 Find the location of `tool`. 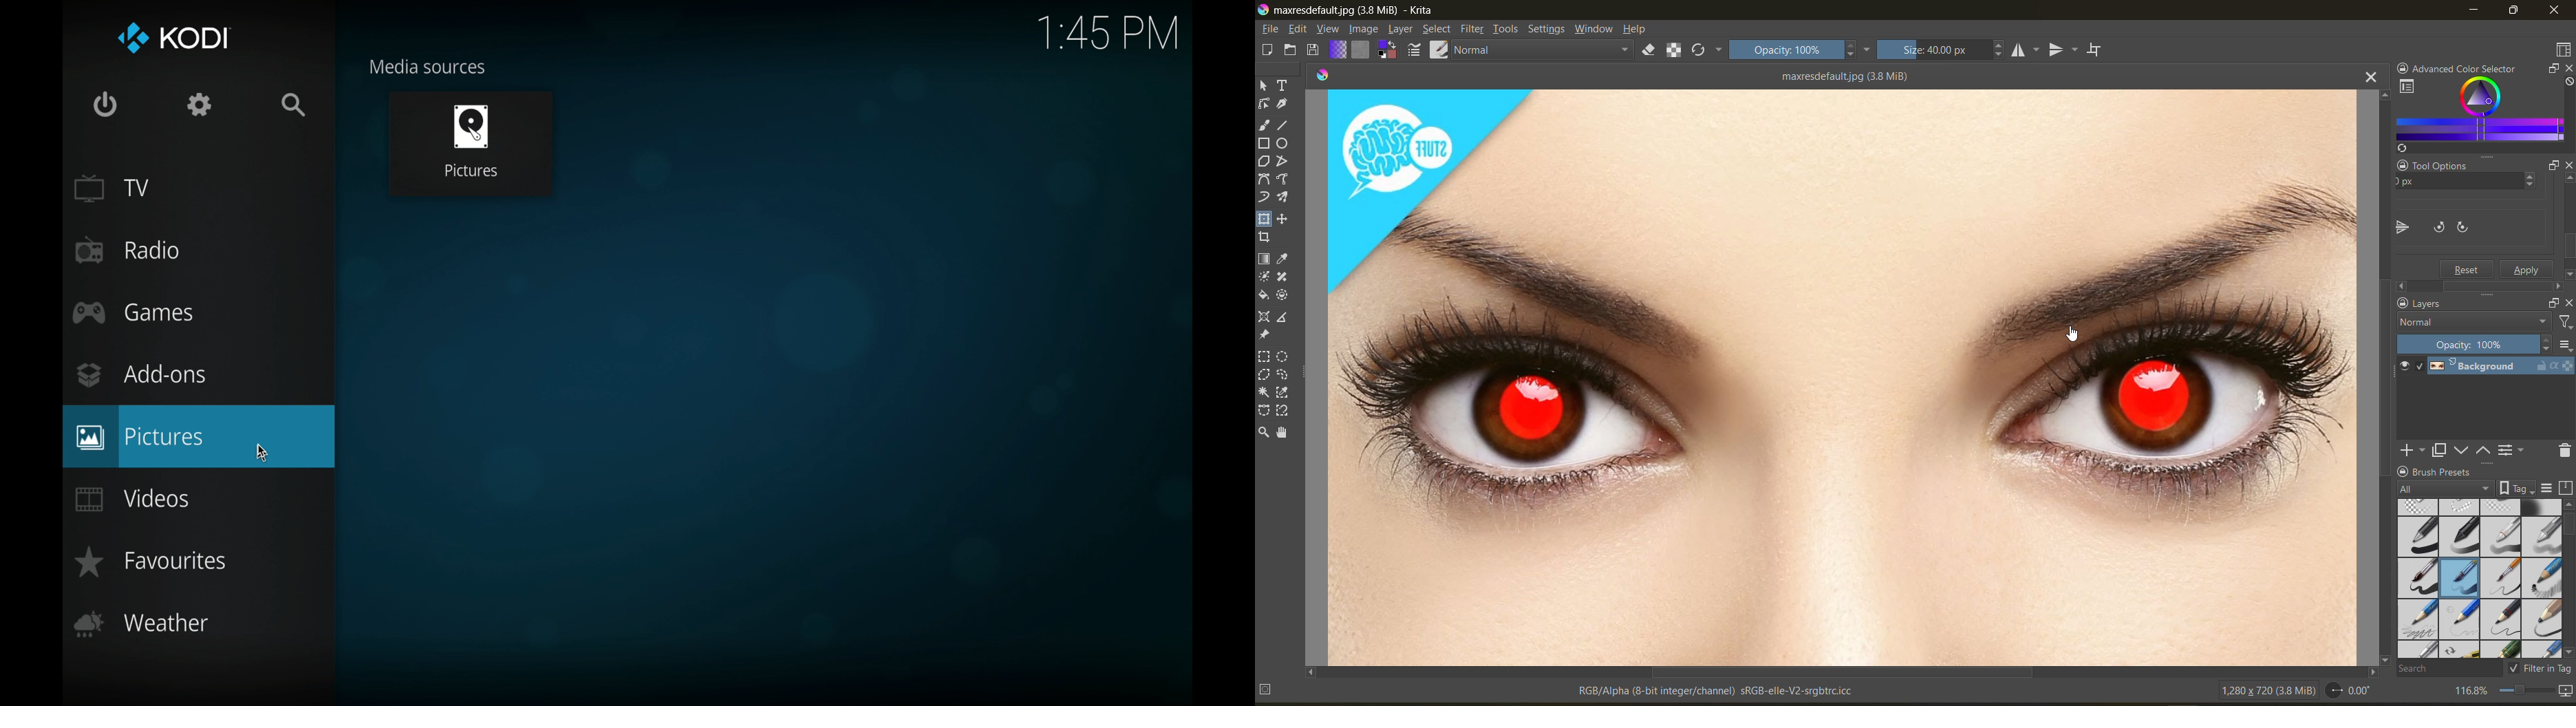

tool is located at coordinates (1265, 357).